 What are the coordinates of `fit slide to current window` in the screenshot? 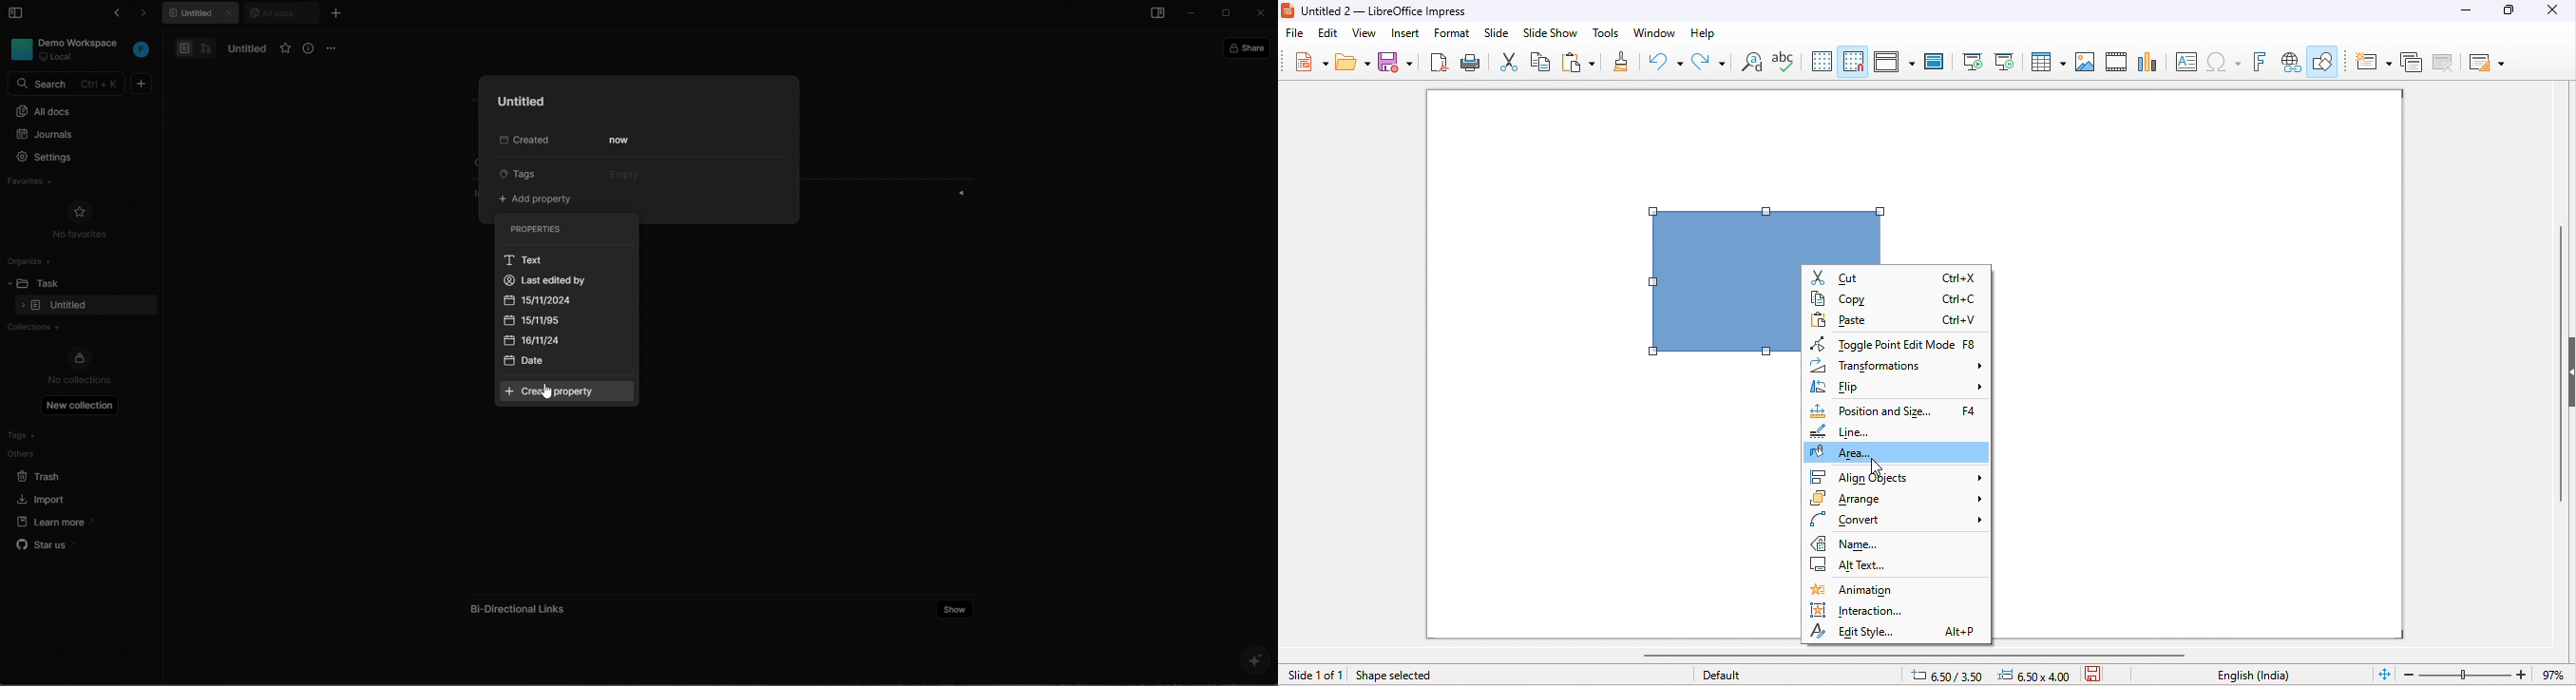 It's located at (2385, 673).